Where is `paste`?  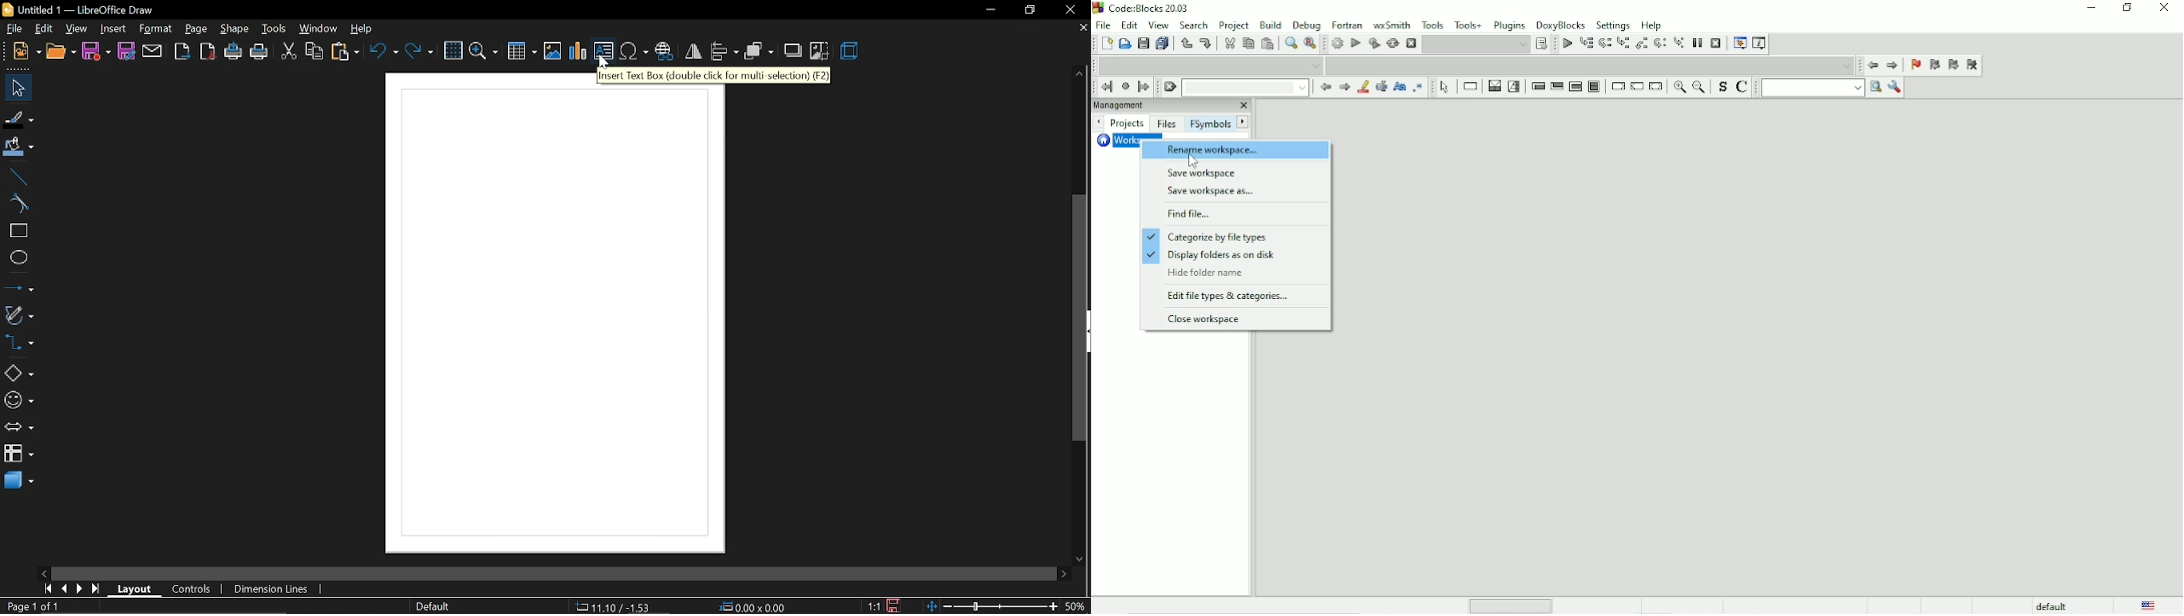
paste is located at coordinates (346, 54).